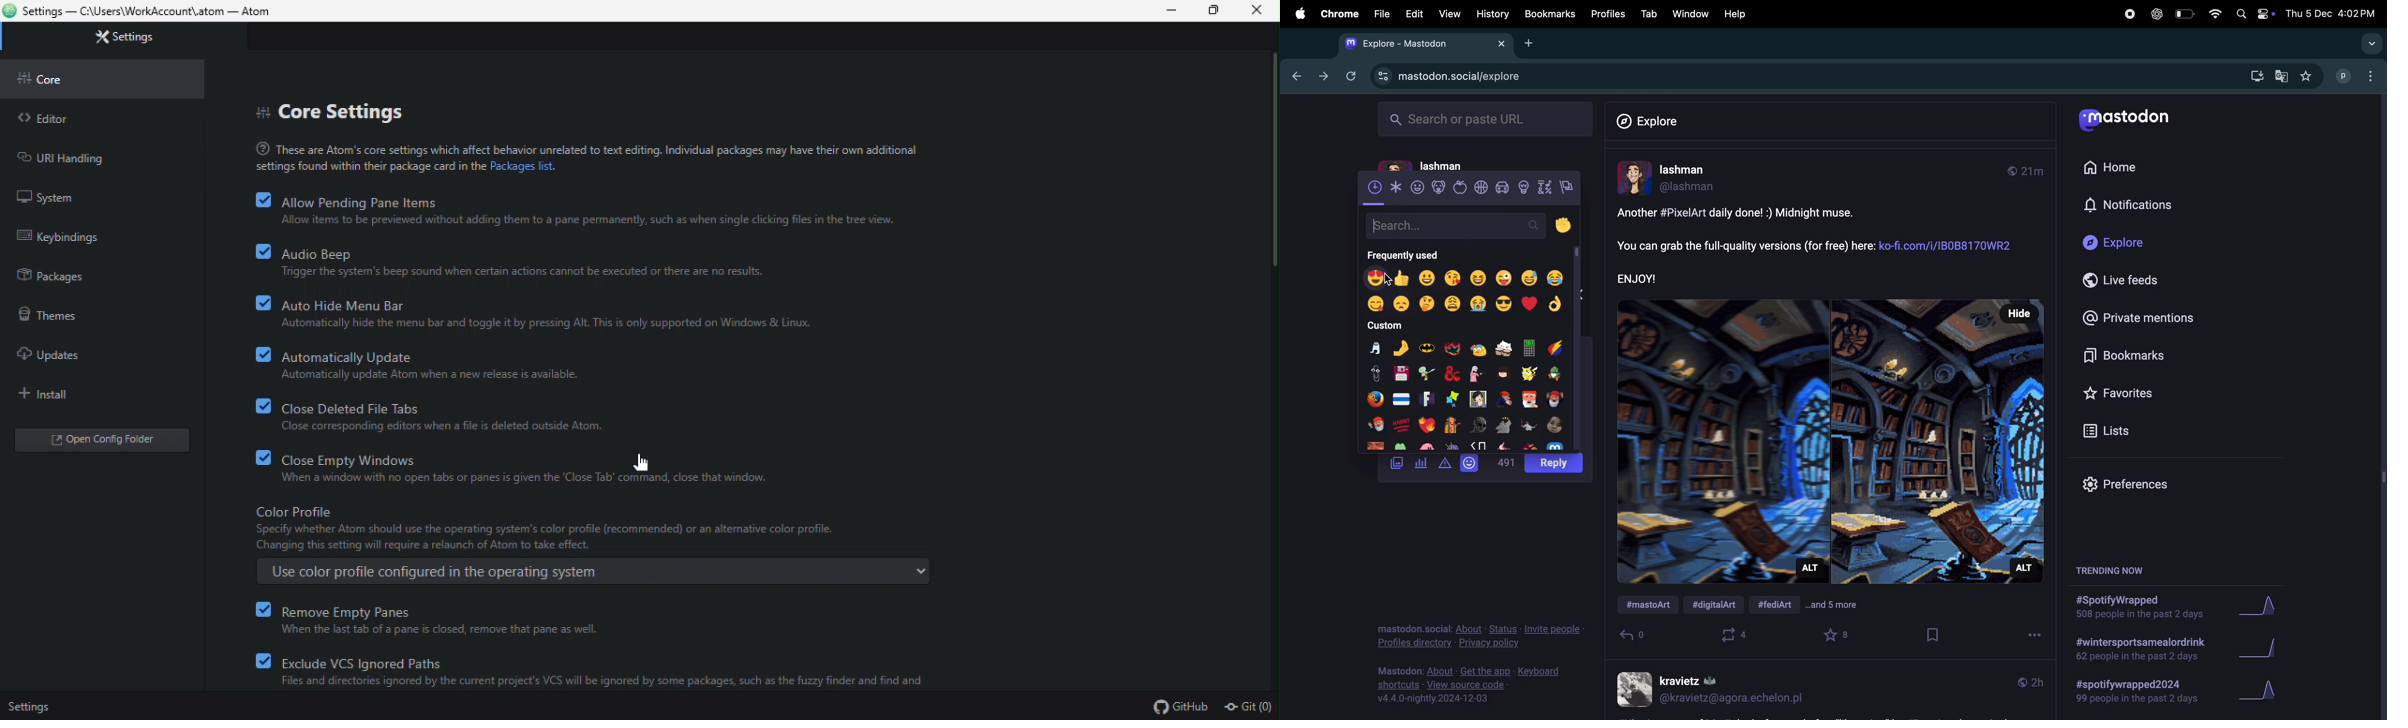  Describe the element at coordinates (2030, 171) in the screenshot. I see `time` at that location.